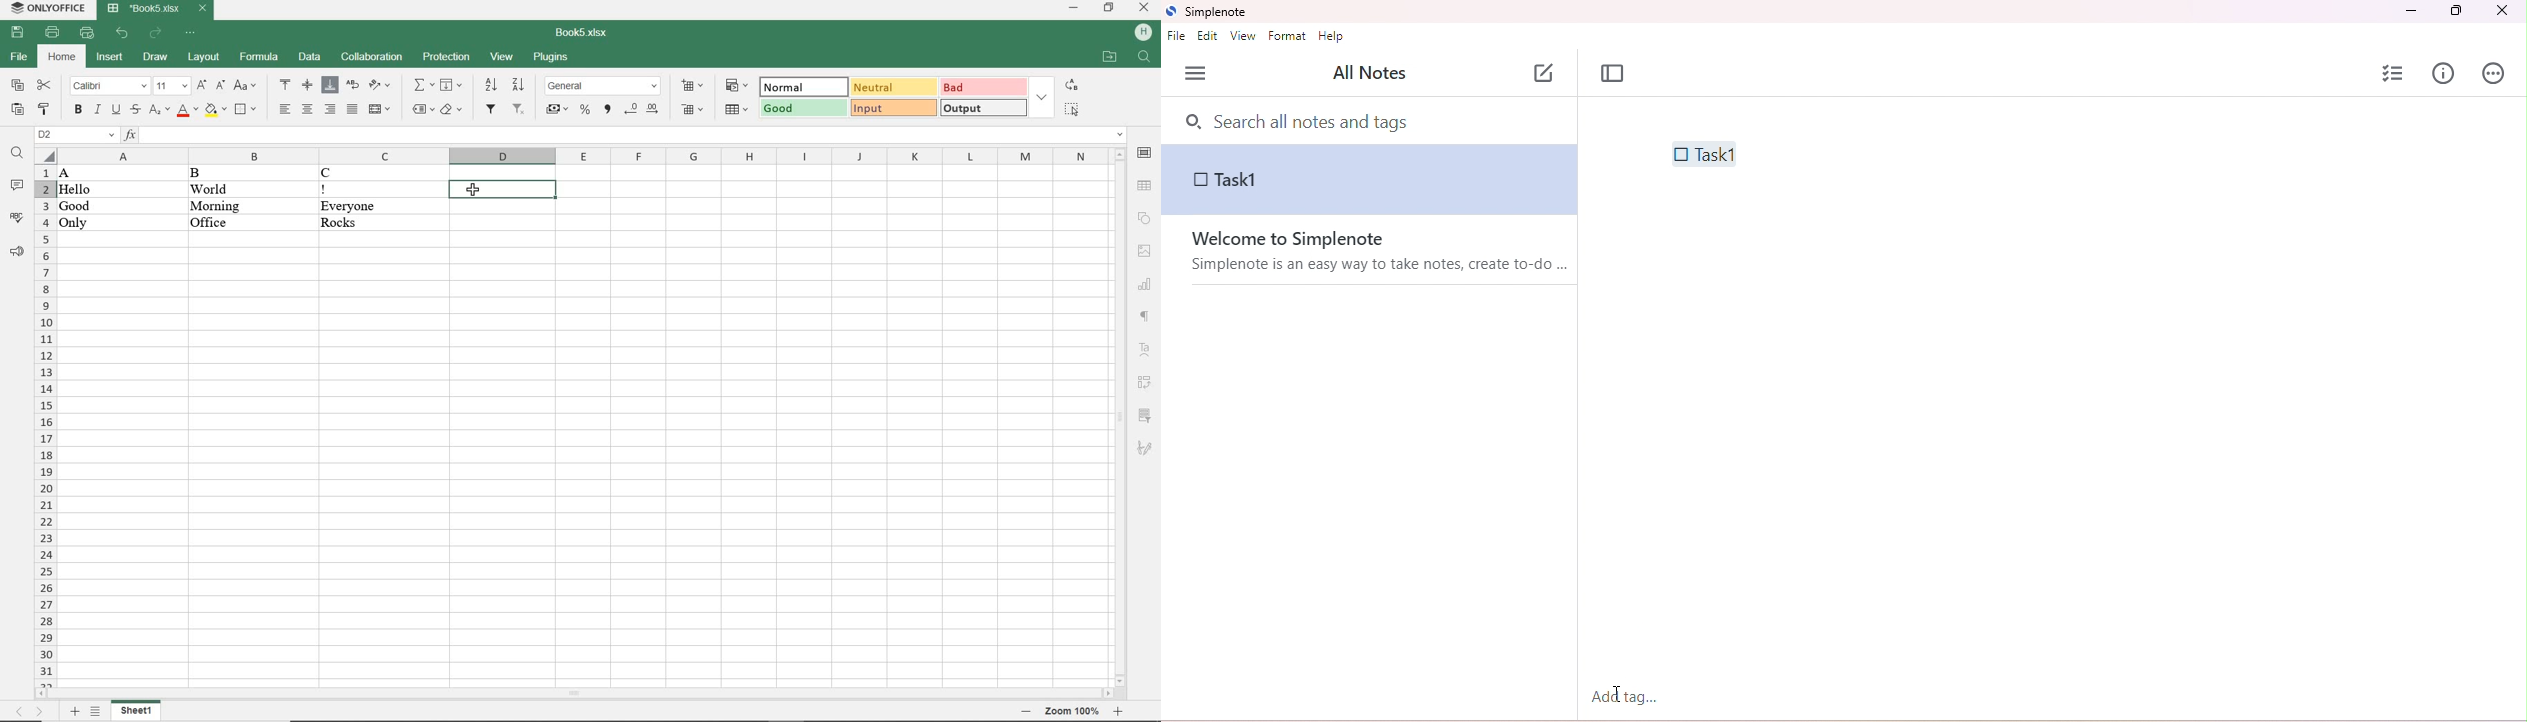 The image size is (2548, 728). Describe the element at coordinates (1624, 696) in the screenshot. I see `add tag` at that location.